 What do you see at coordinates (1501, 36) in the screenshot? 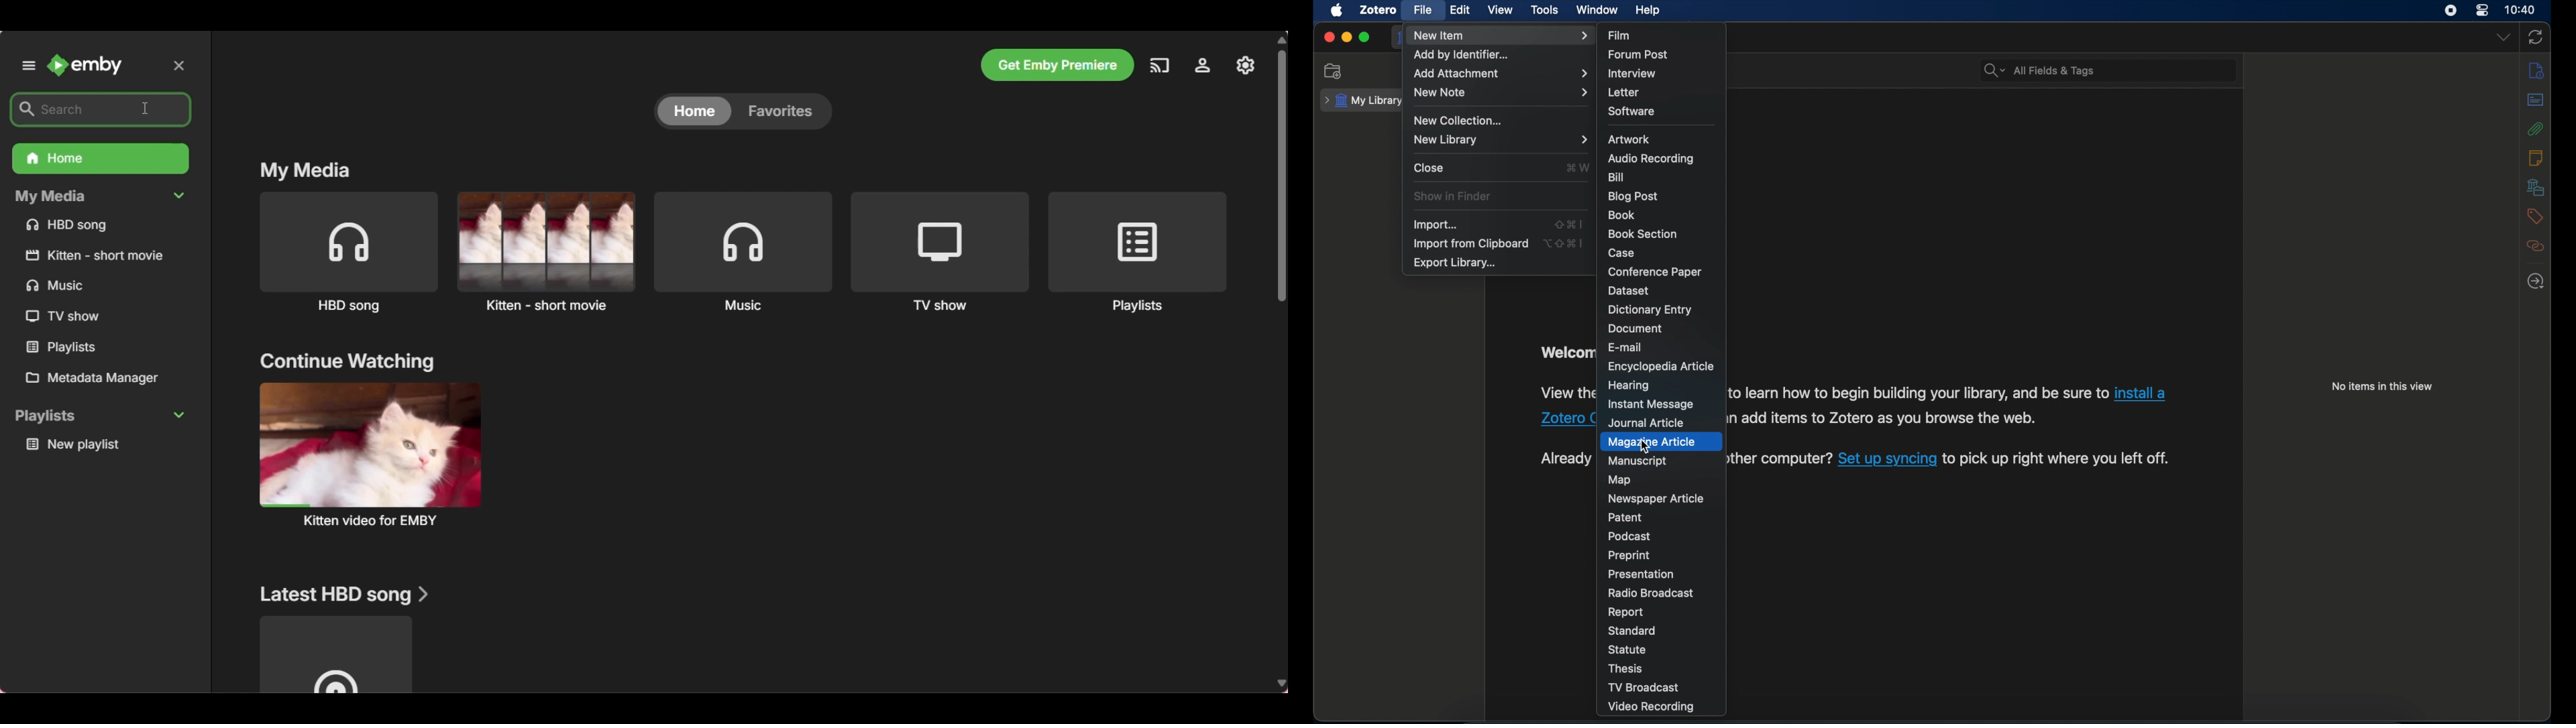
I see `new item` at bounding box center [1501, 36].